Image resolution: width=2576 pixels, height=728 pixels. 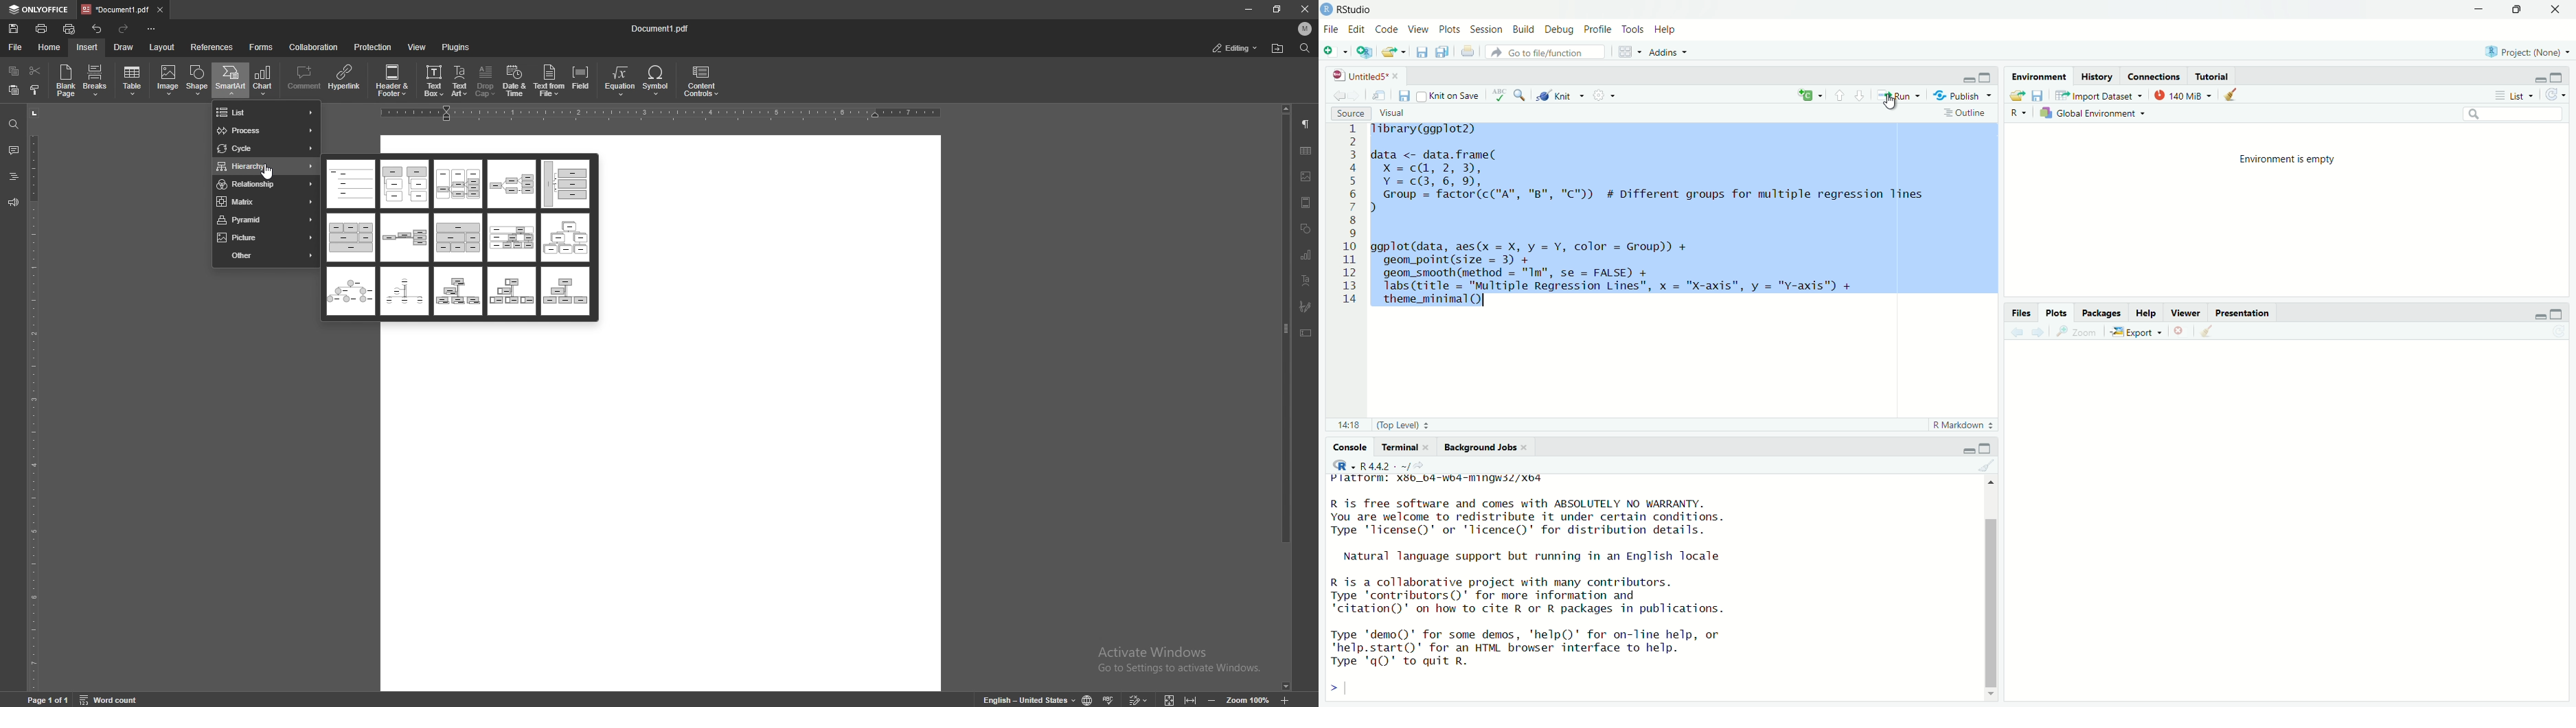 What do you see at coordinates (486, 80) in the screenshot?
I see `drop cap` at bounding box center [486, 80].